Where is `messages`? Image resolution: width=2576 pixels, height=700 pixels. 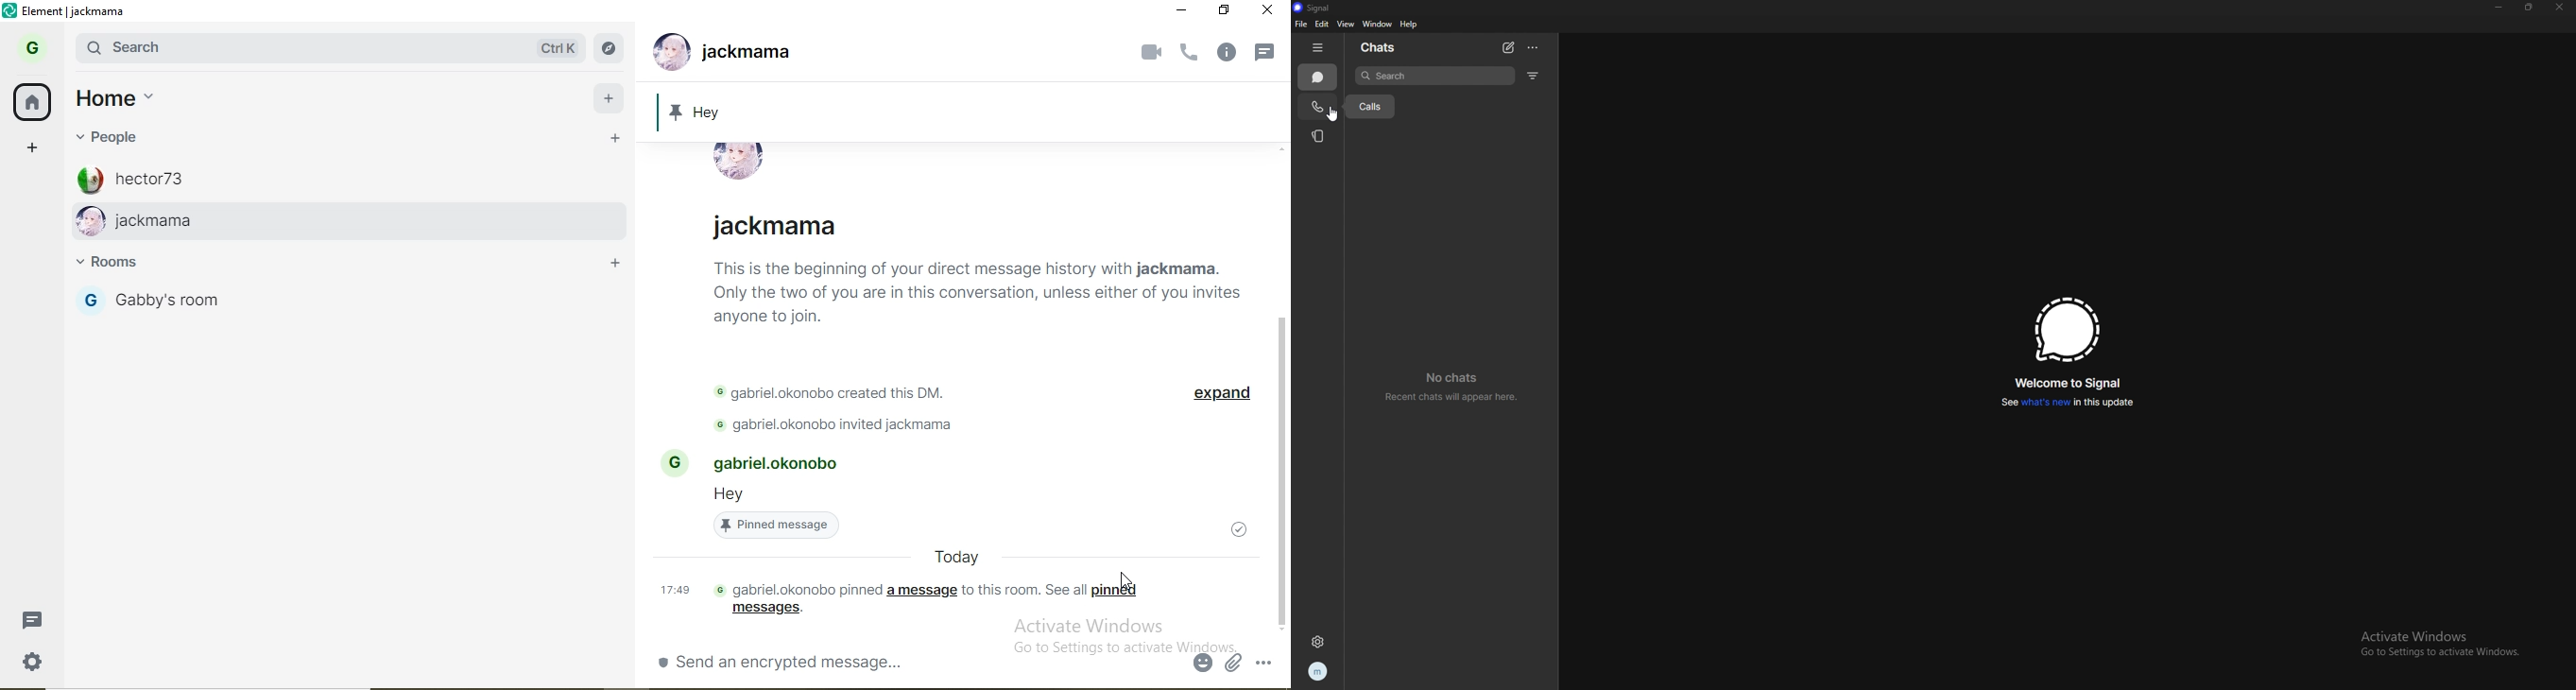 messages is located at coordinates (766, 611).